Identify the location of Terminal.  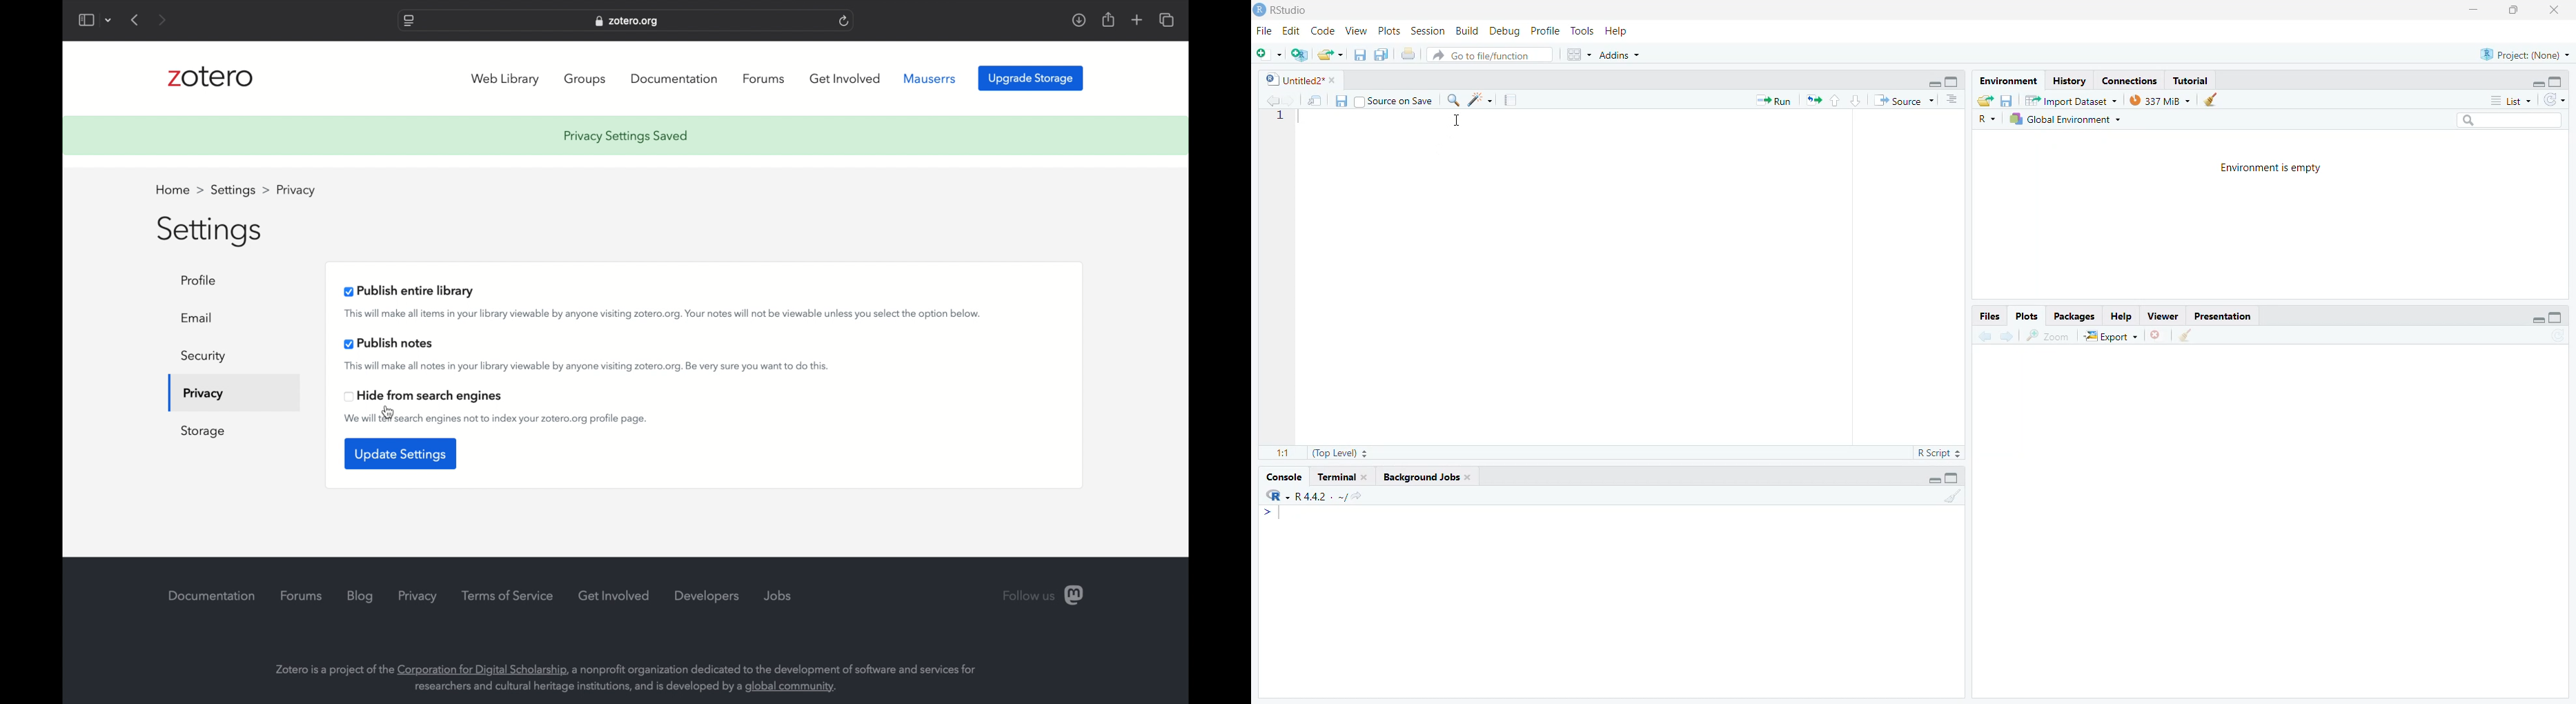
(1344, 477).